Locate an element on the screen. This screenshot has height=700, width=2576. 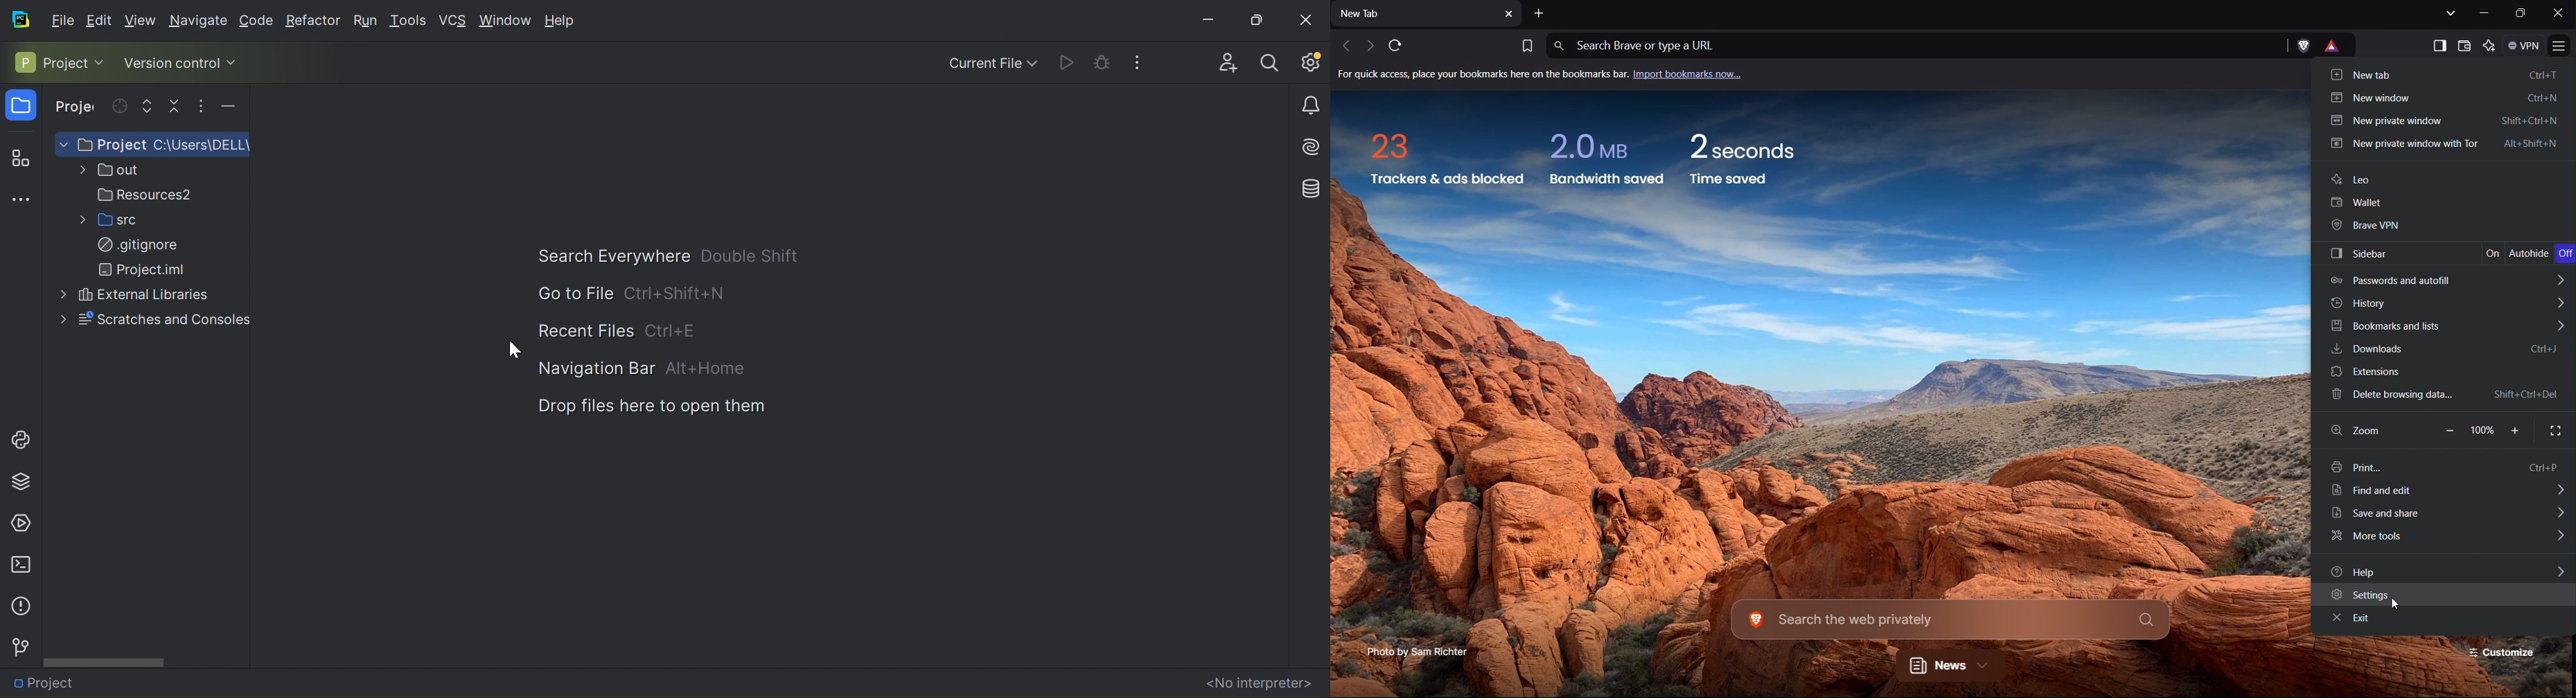
Refactor is located at coordinates (312, 21).